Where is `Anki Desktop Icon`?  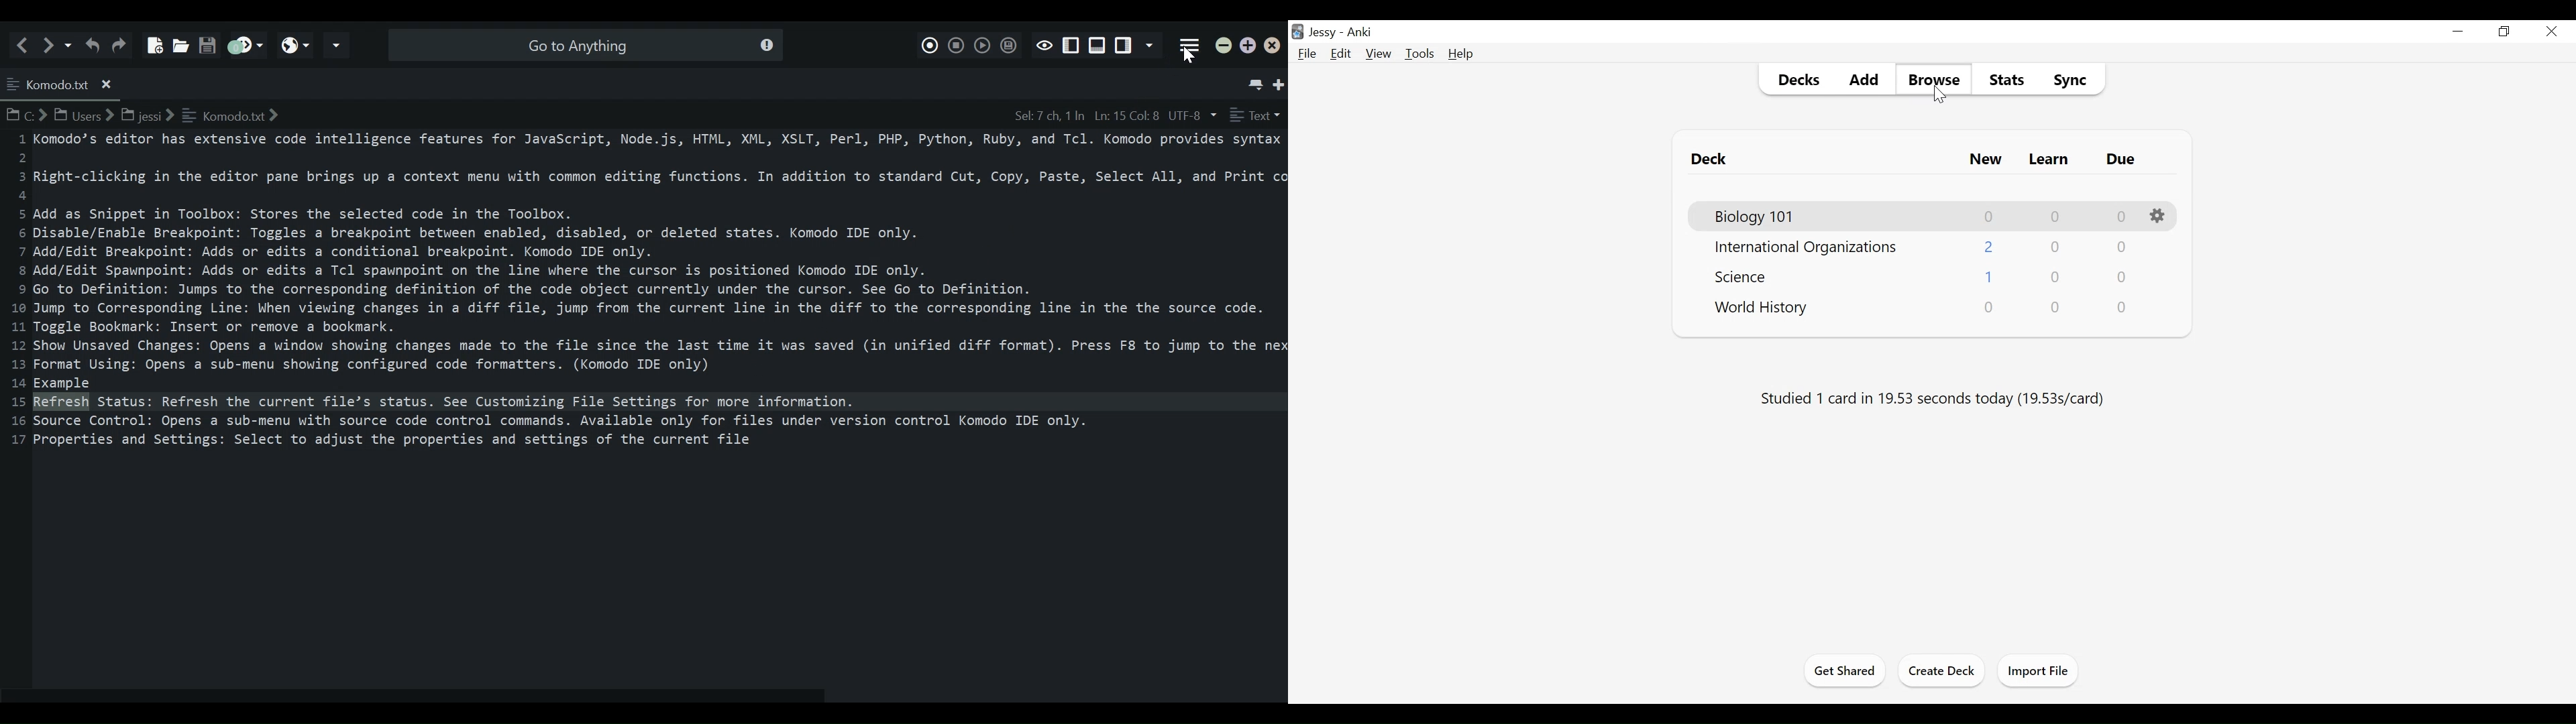 Anki Desktop Icon is located at coordinates (1297, 32).